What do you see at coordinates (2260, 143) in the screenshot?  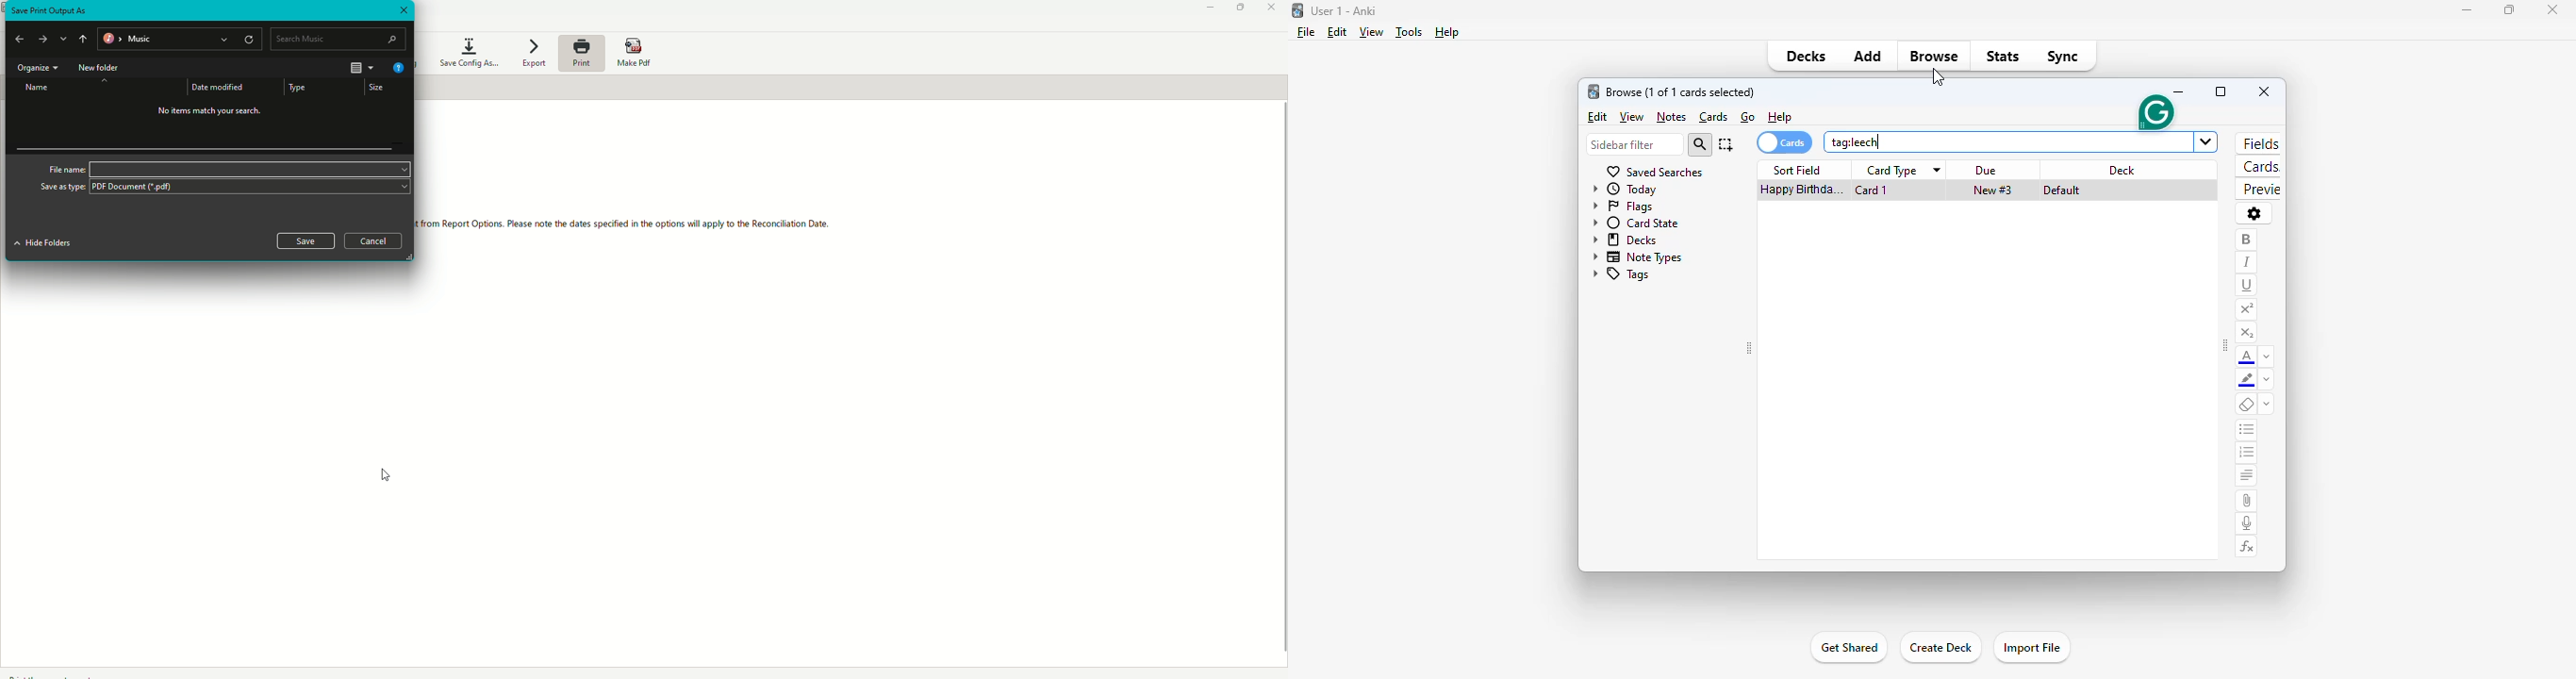 I see `fields` at bounding box center [2260, 143].